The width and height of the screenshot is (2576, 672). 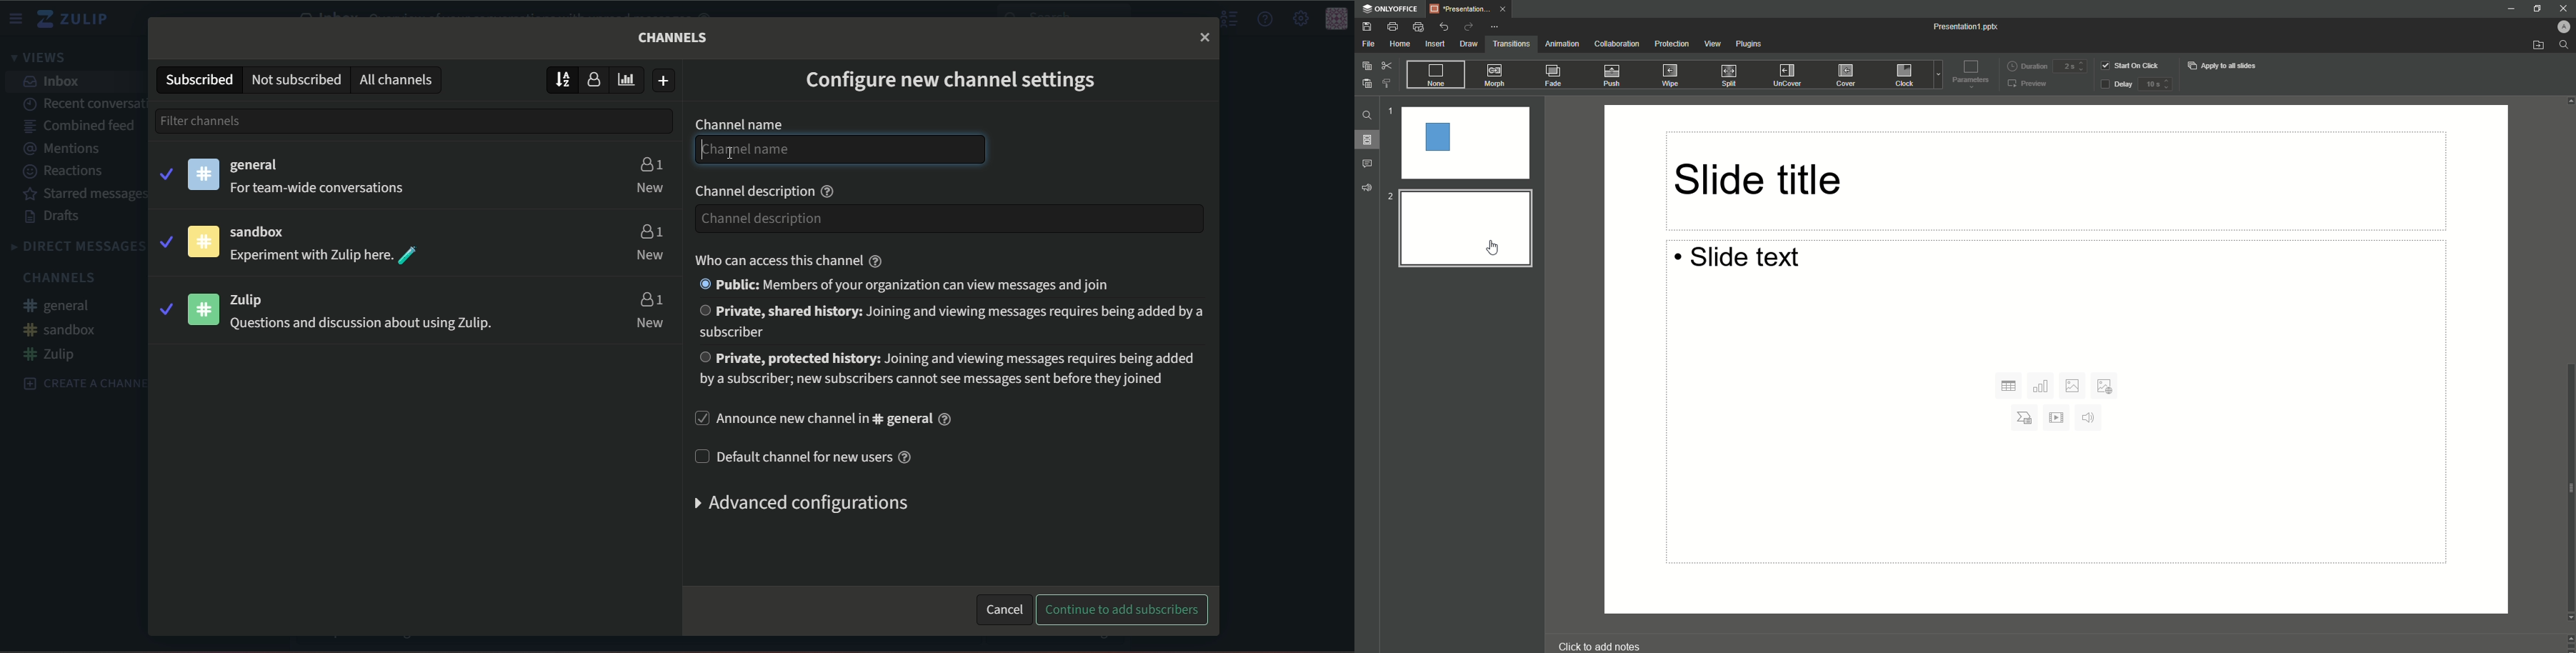 I want to click on Preview, so click(x=2027, y=85).